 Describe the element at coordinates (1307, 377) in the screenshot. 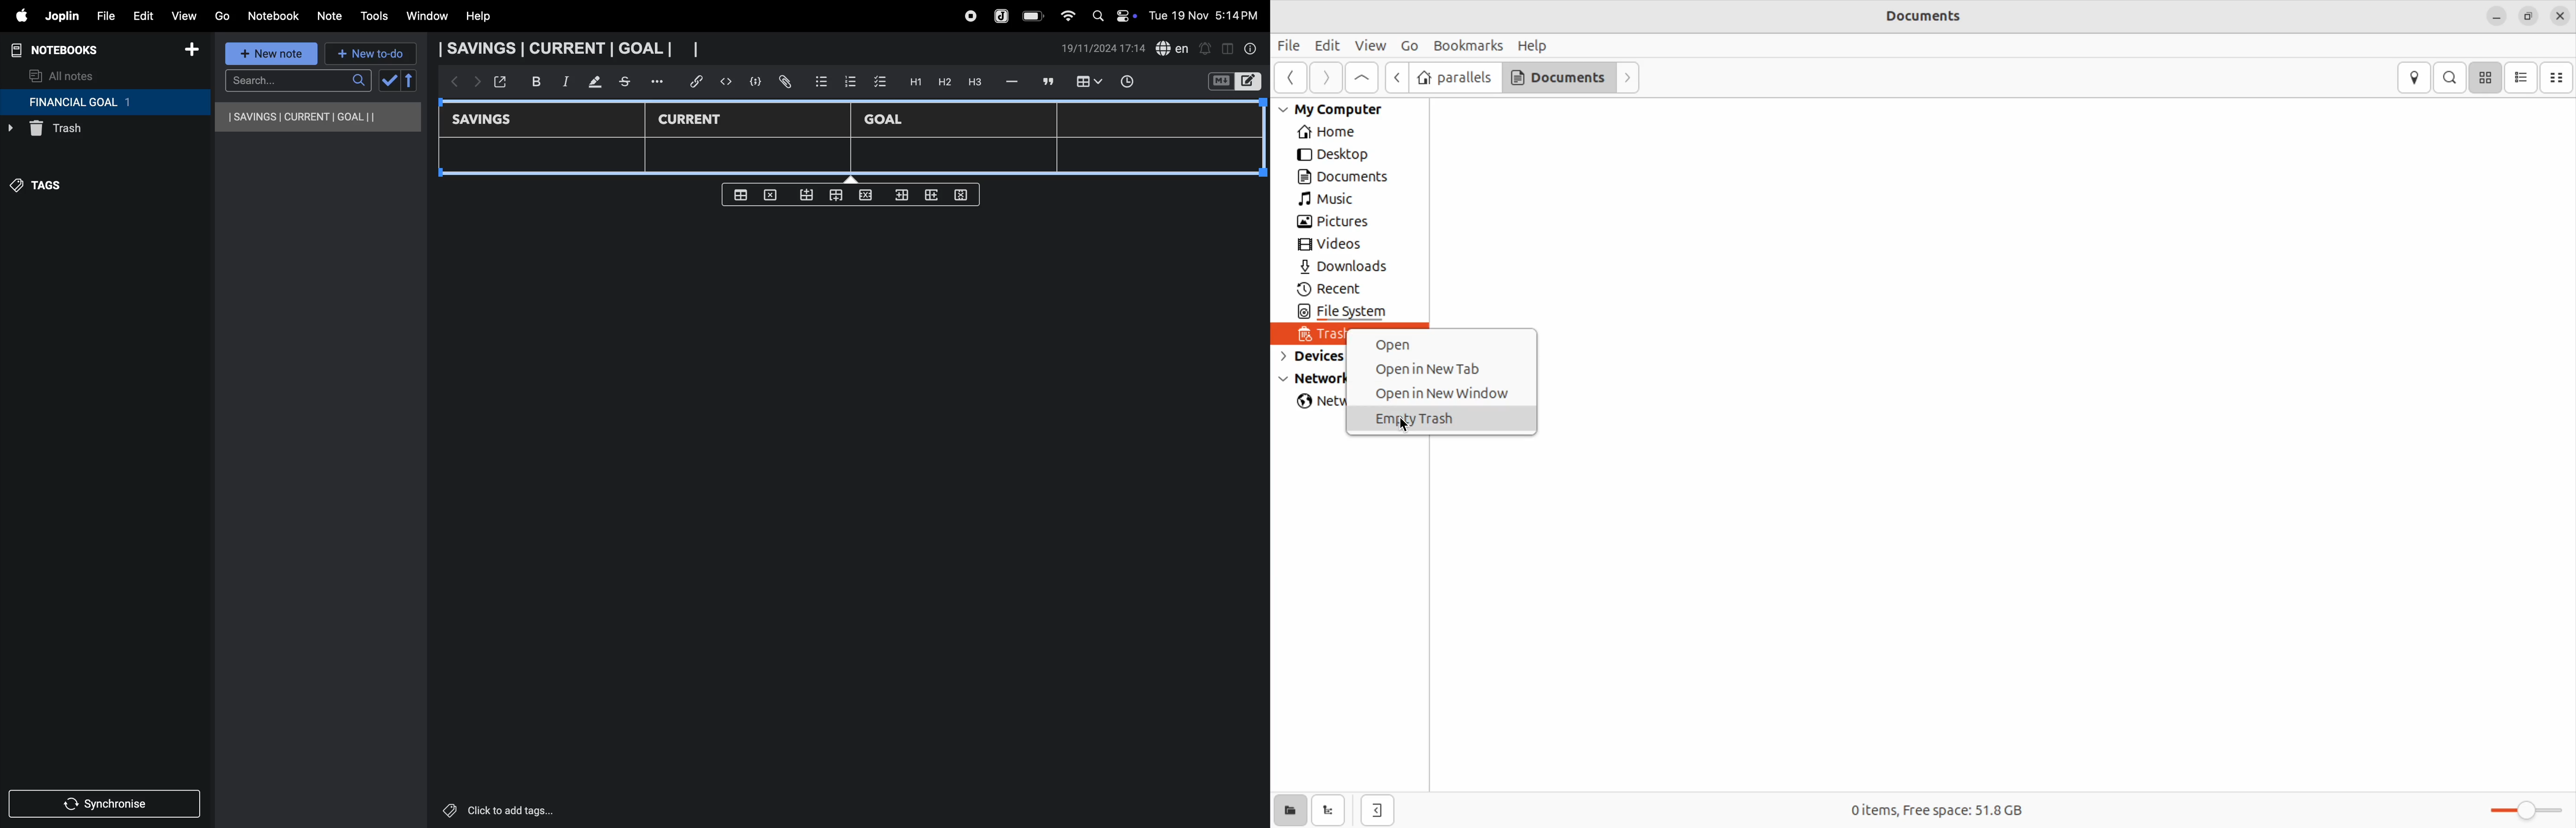

I see `Network` at that location.